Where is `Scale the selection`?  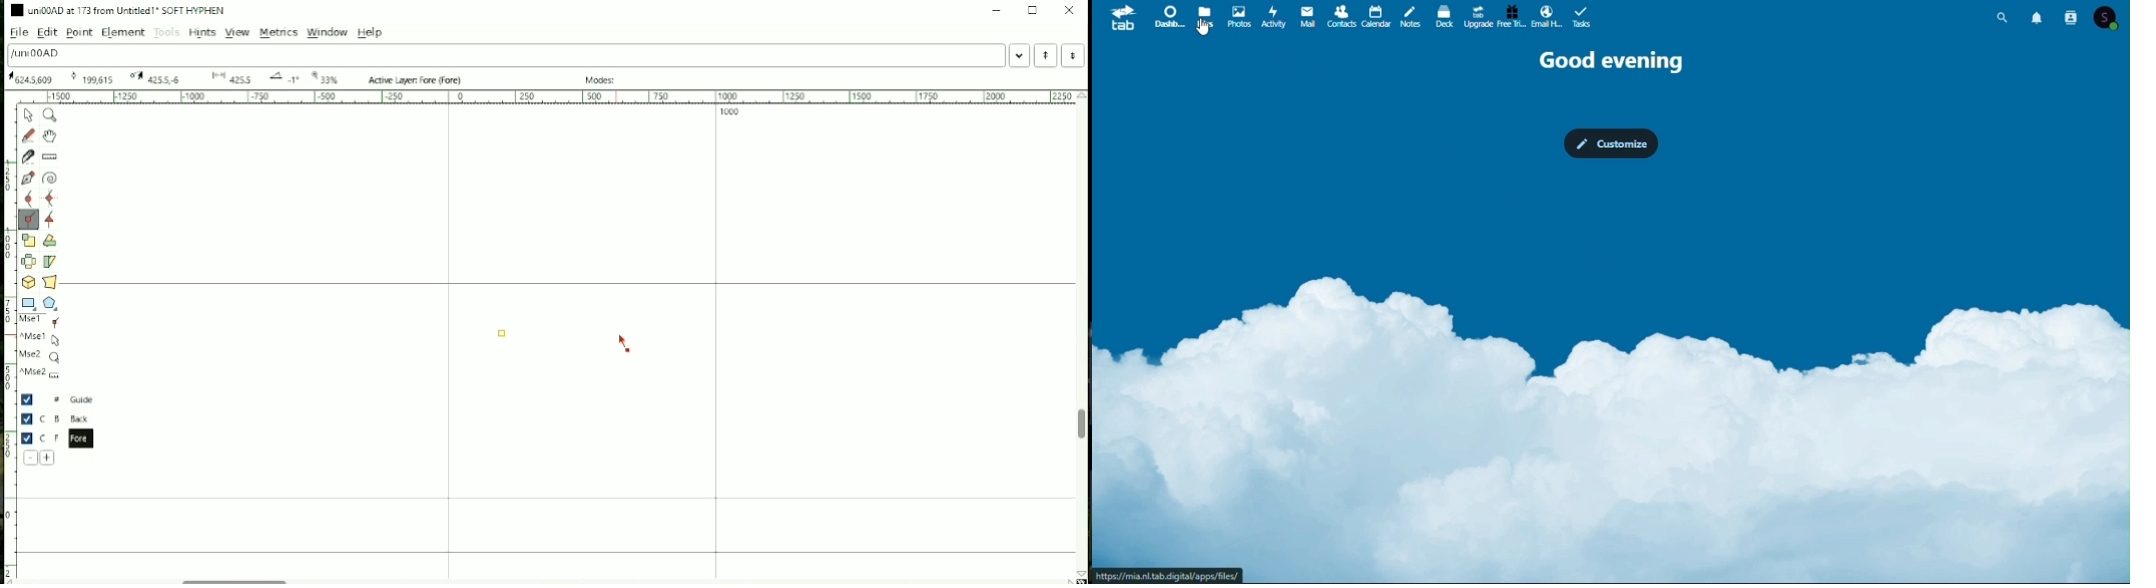 Scale the selection is located at coordinates (28, 240).